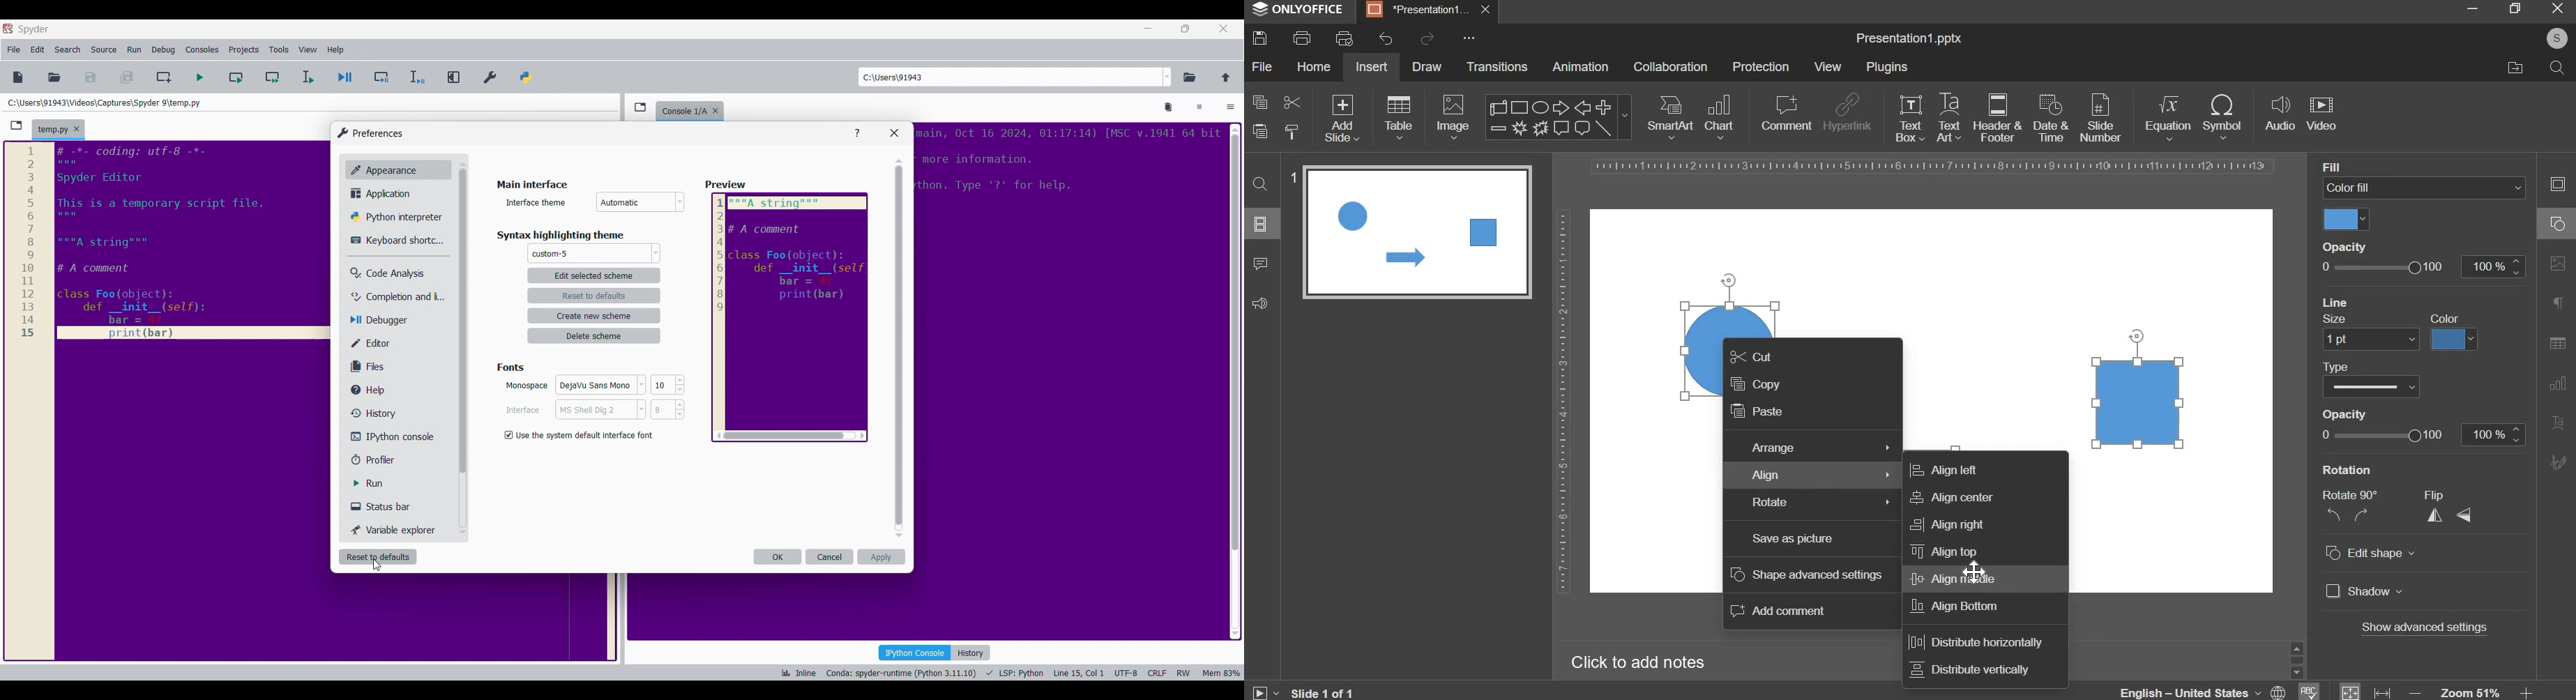  I want to click on Edit selected scheme, so click(594, 276).